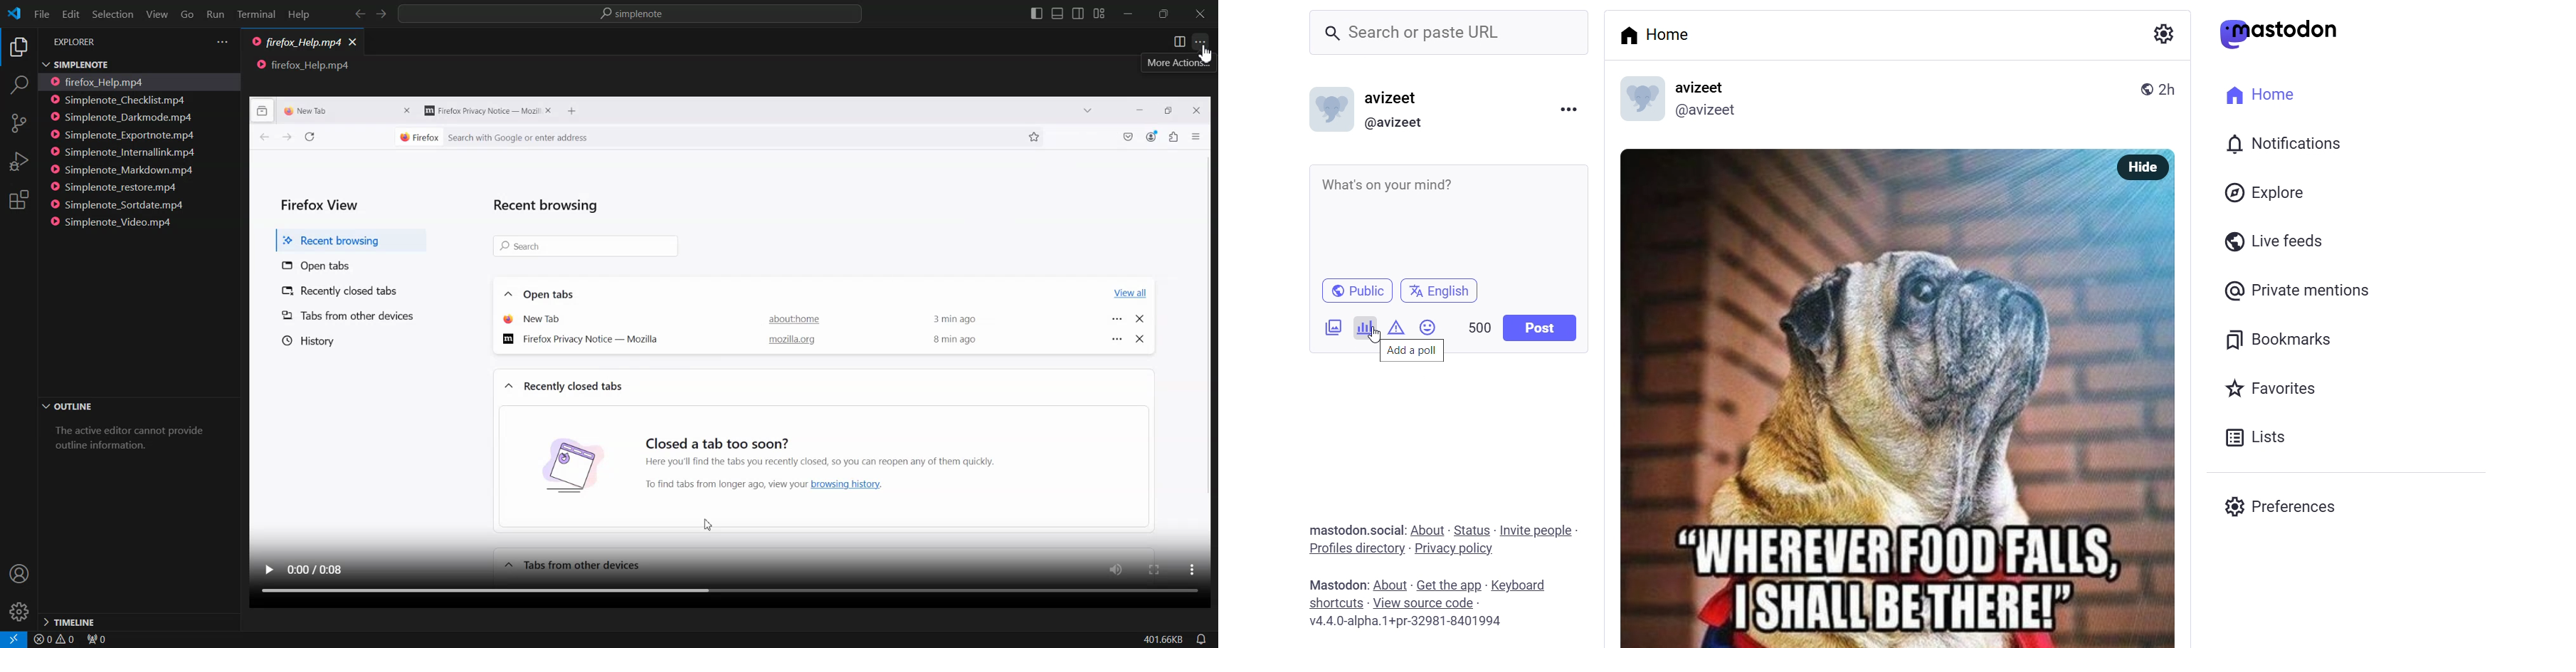 Image resolution: width=2576 pixels, height=672 pixels. I want to click on add new tab, so click(576, 112).